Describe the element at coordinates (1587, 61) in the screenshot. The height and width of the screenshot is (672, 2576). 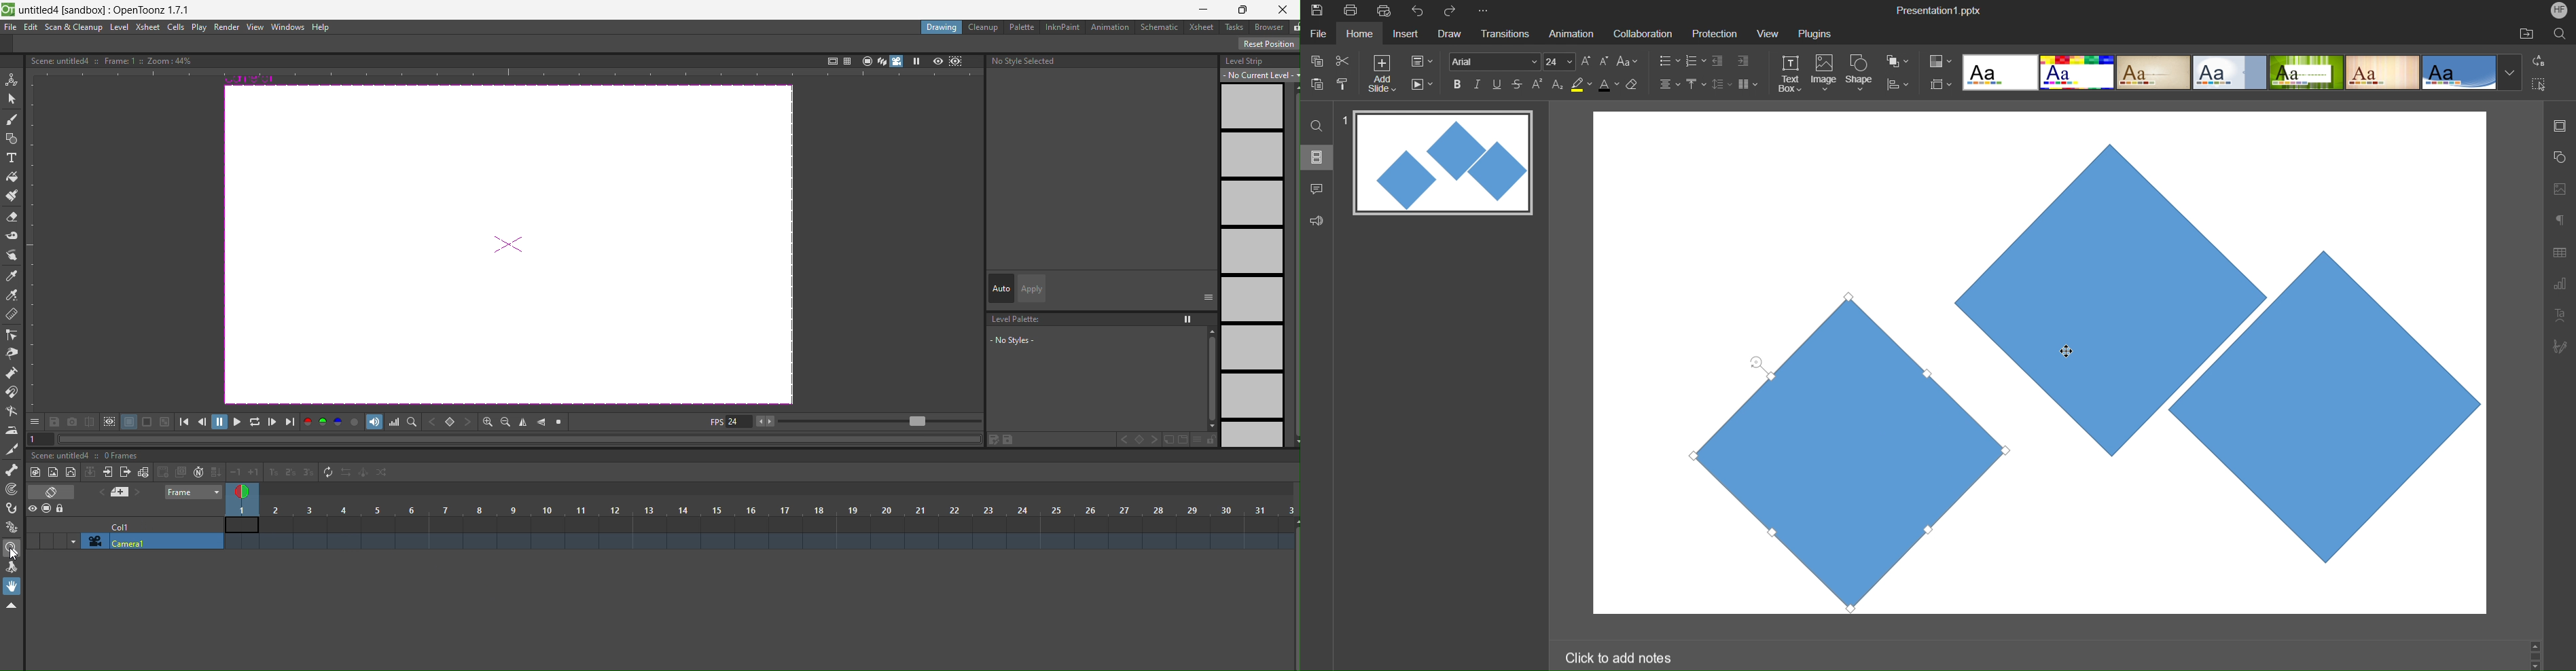
I see `Increase Font` at that location.